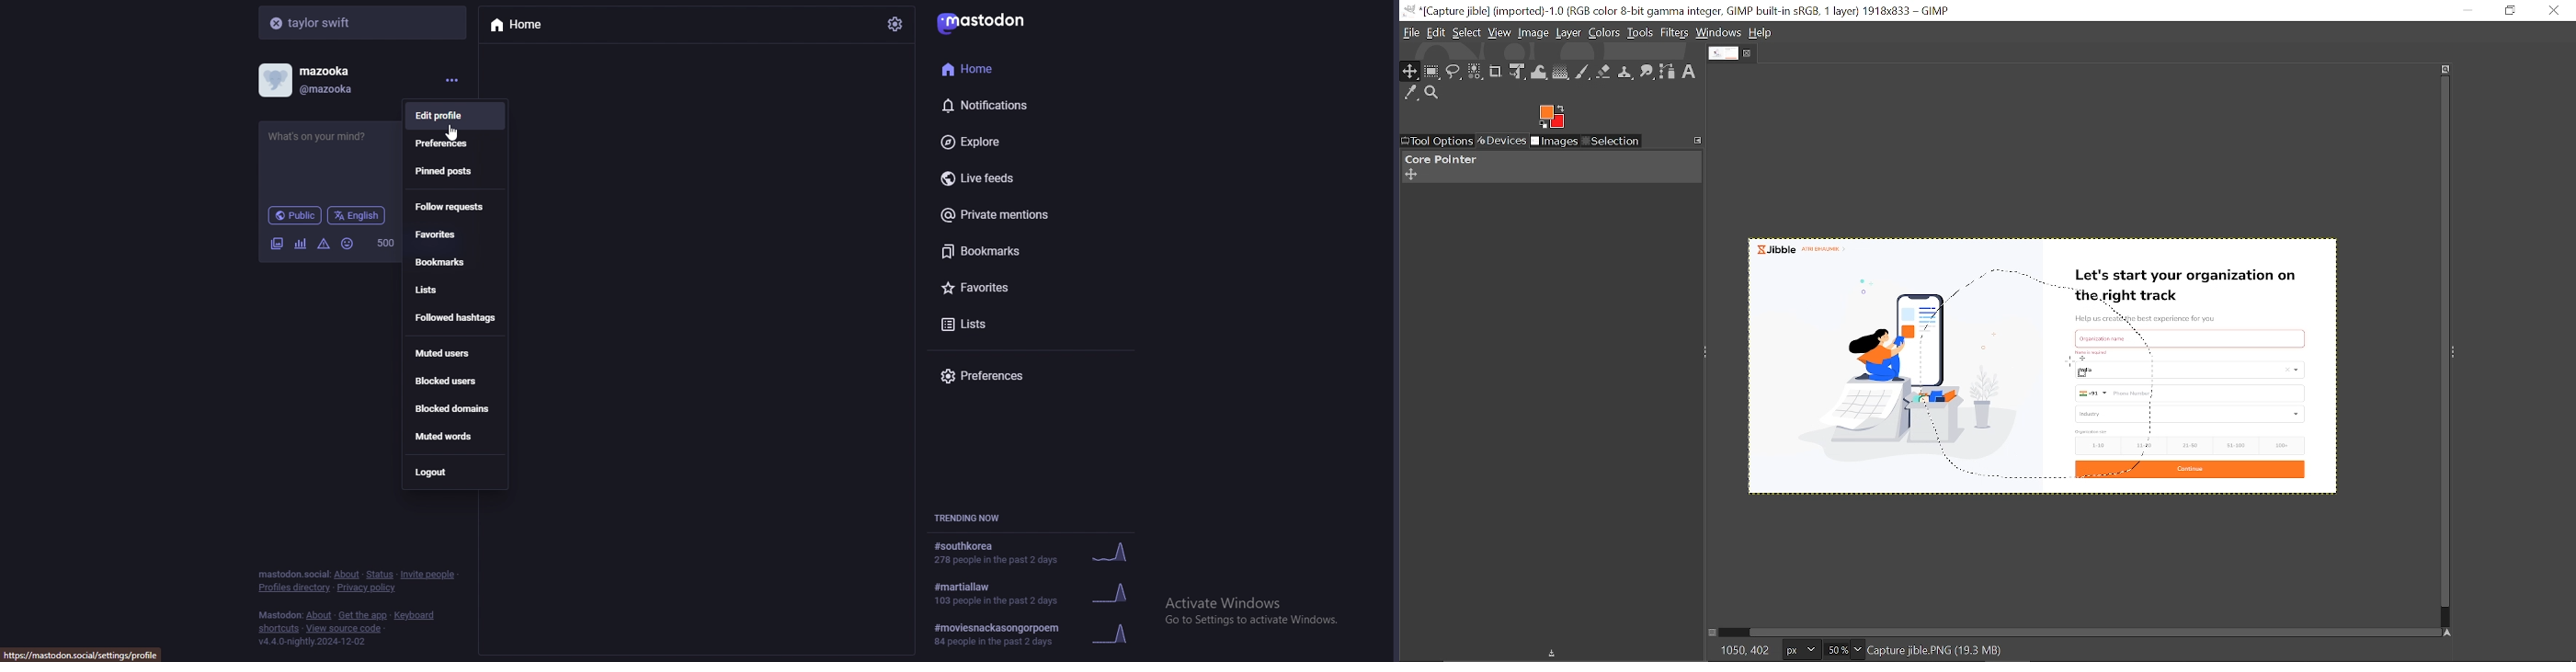 The image size is (2576, 672). I want to click on Close, so click(2555, 10).